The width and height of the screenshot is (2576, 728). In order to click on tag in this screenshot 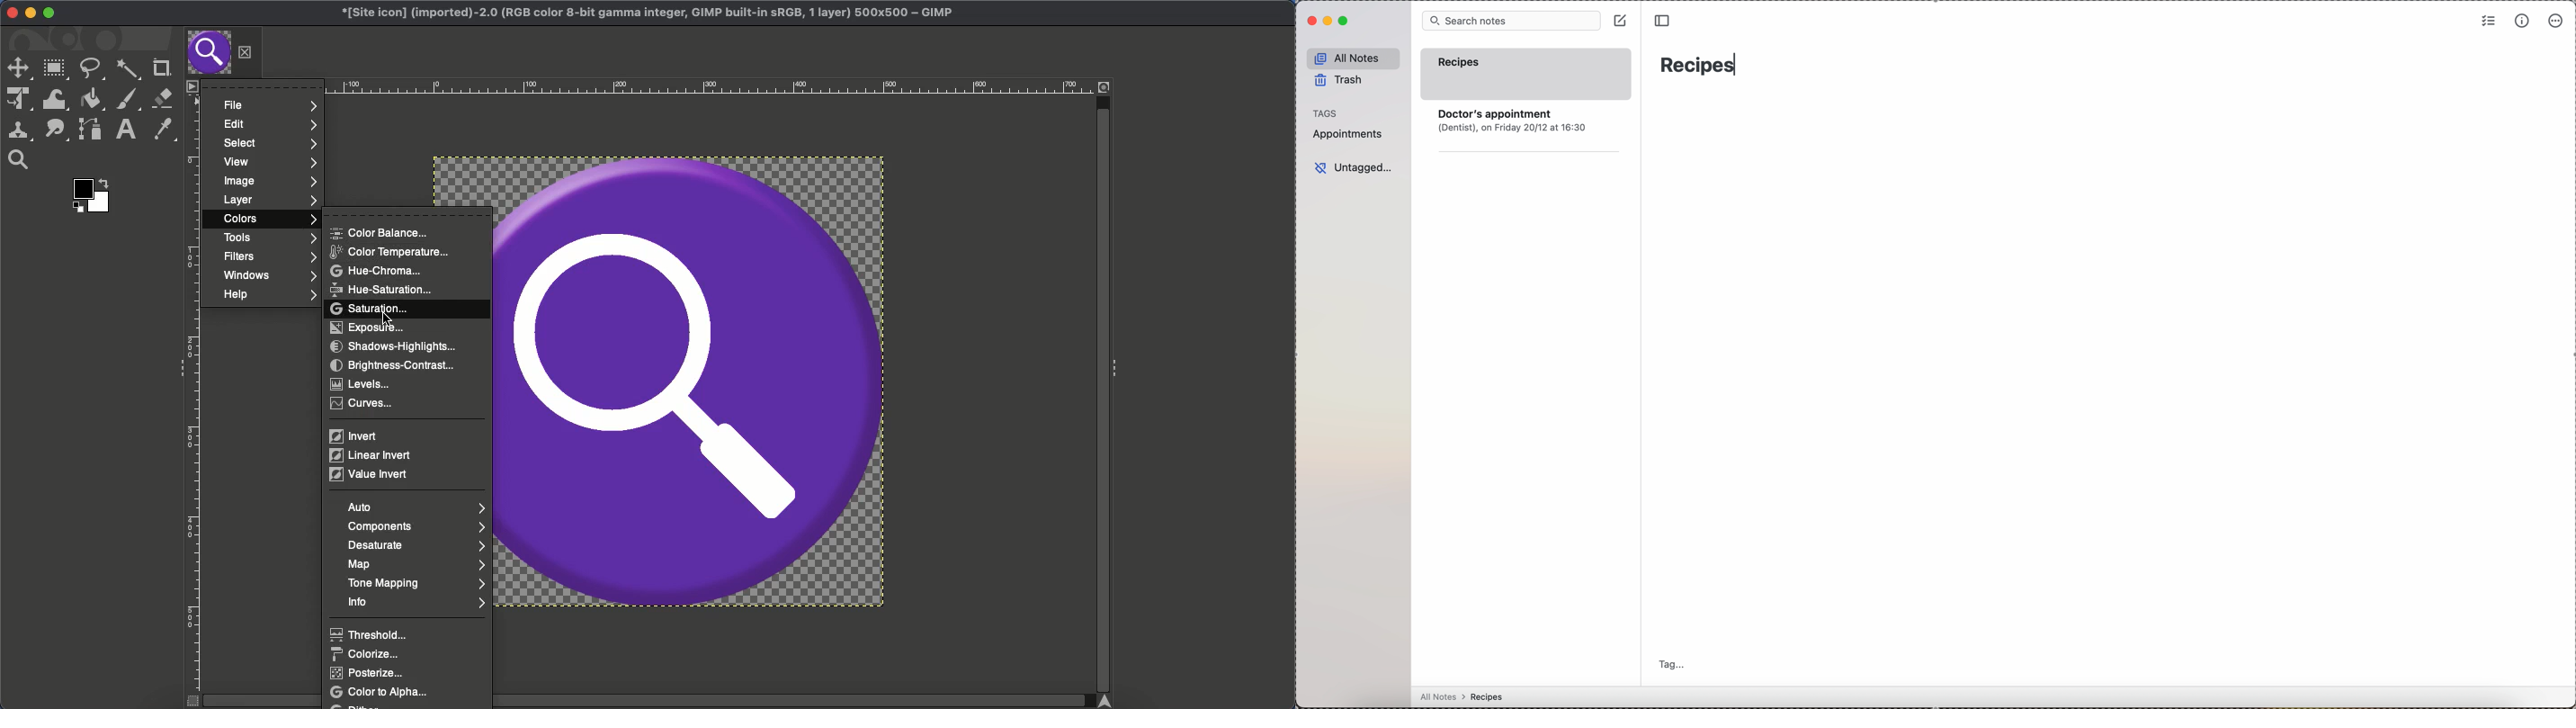, I will do `click(1676, 664)`.